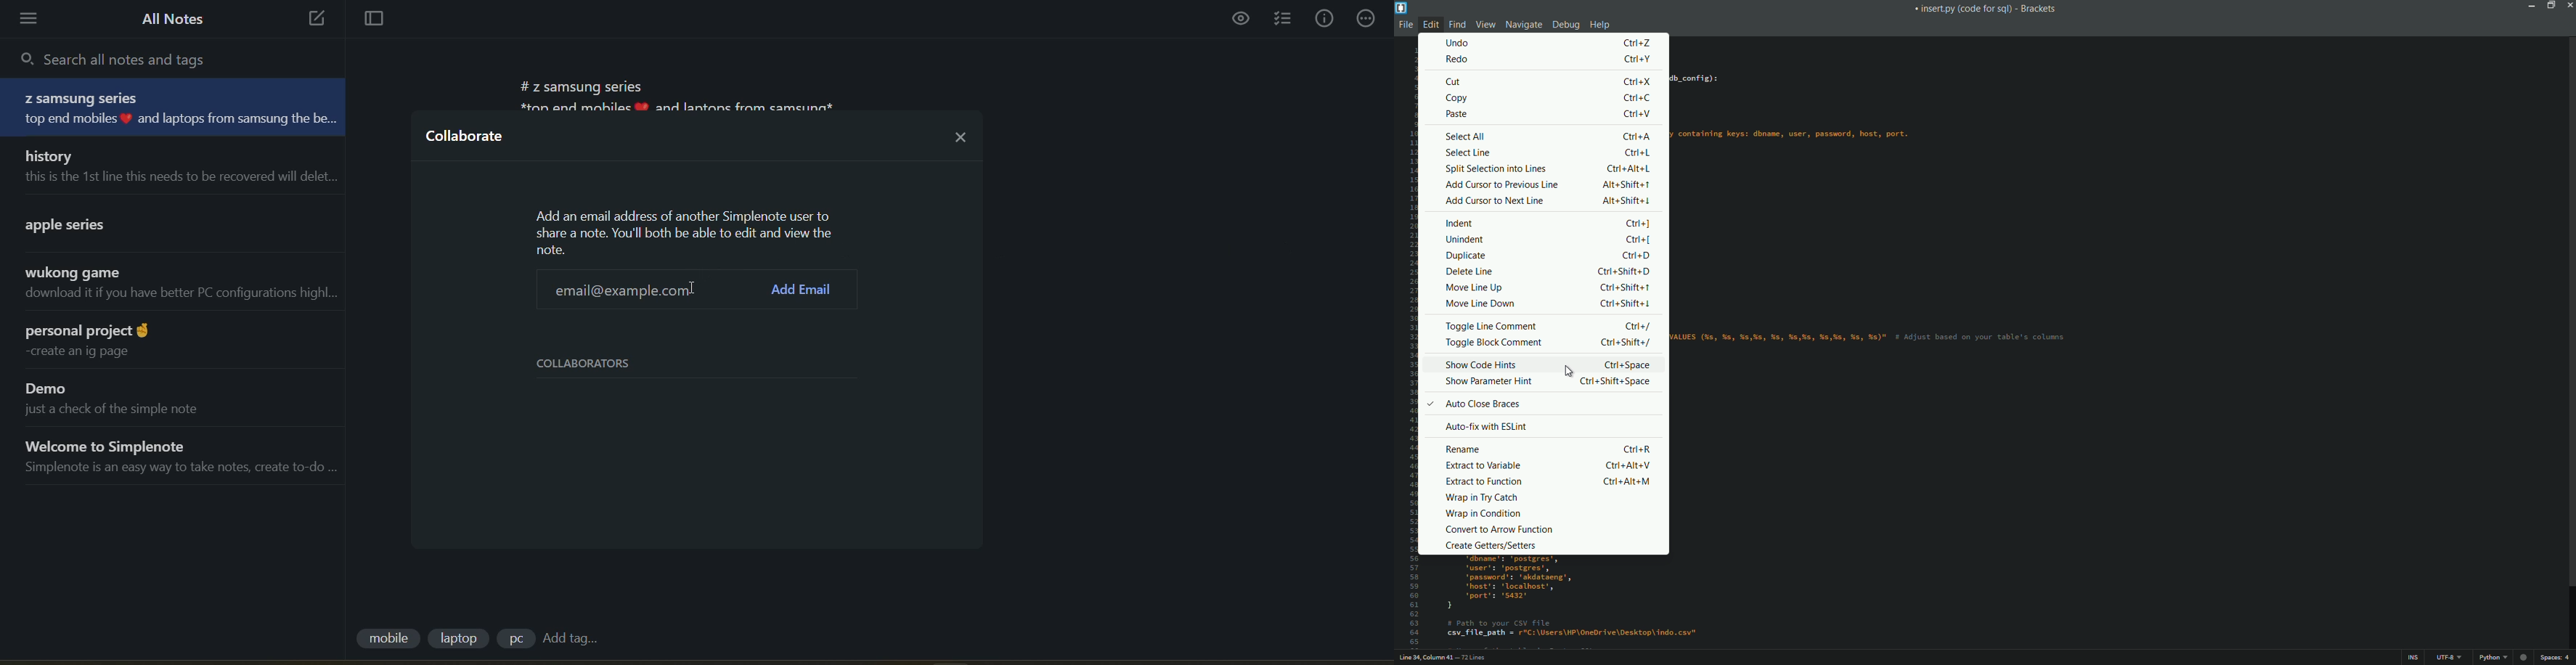 The width and height of the screenshot is (2576, 672). Describe the element at coordinates (174, 457) in the screenshot. I see `note title and preview` at that location.